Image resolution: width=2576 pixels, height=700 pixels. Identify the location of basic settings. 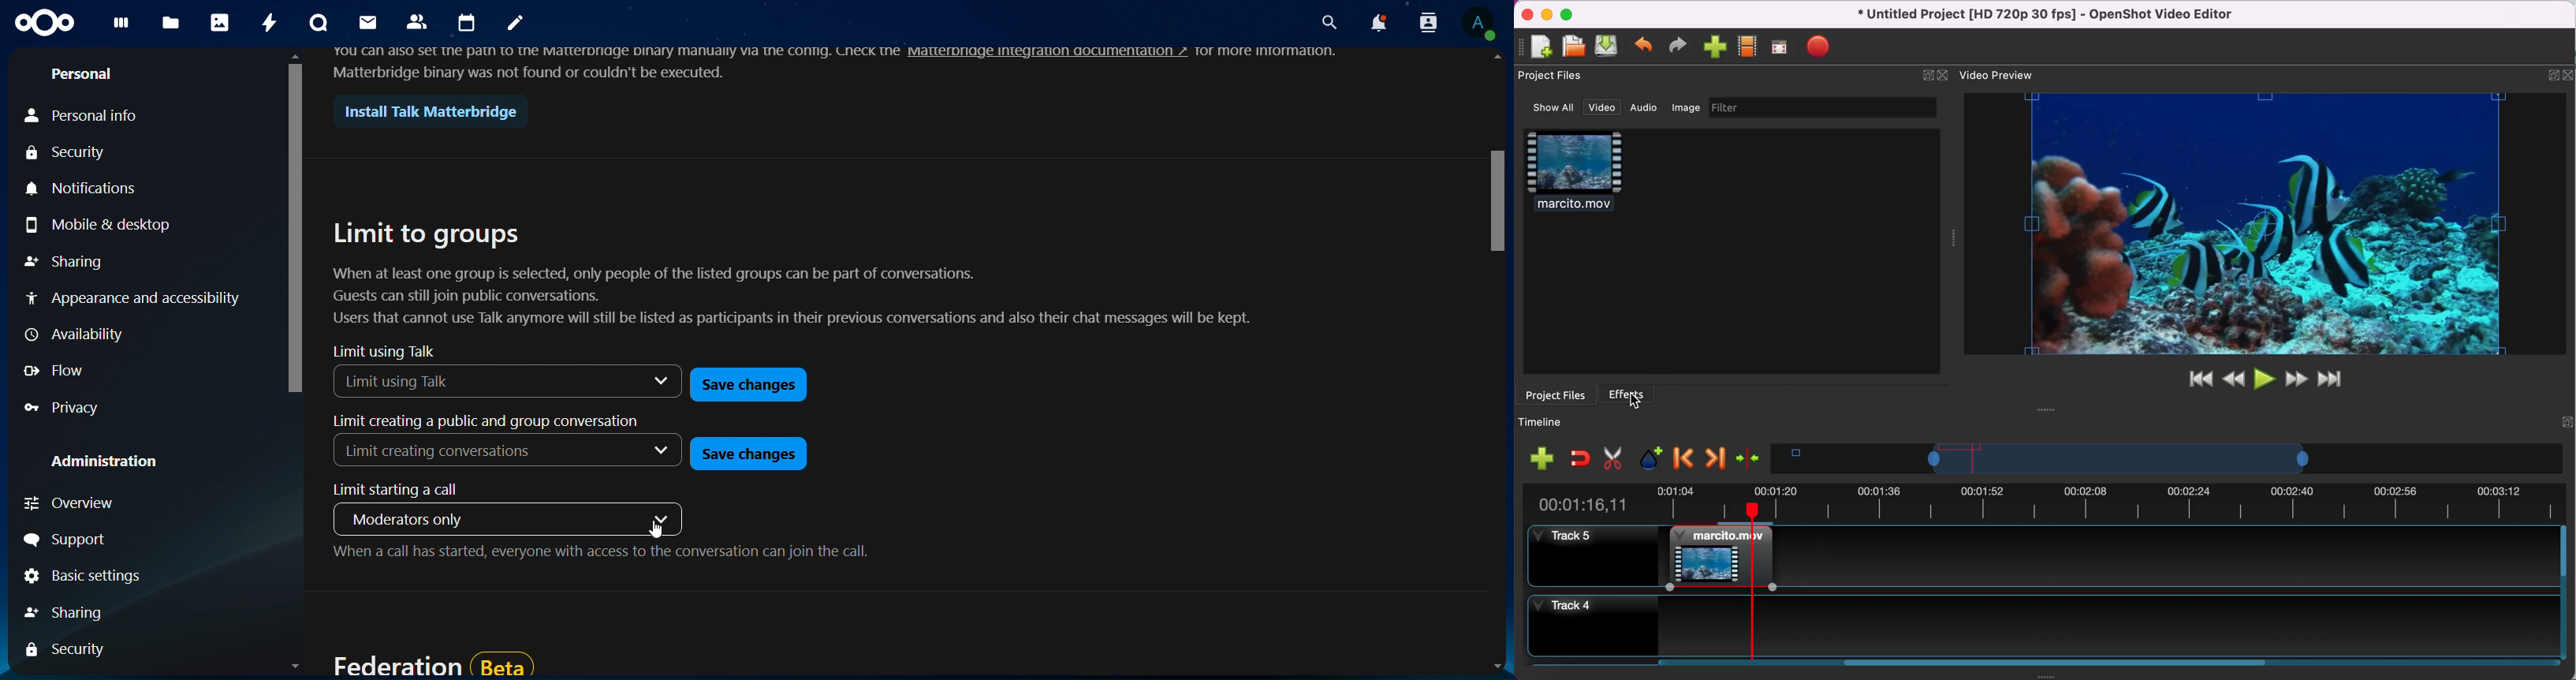
(81, 578).